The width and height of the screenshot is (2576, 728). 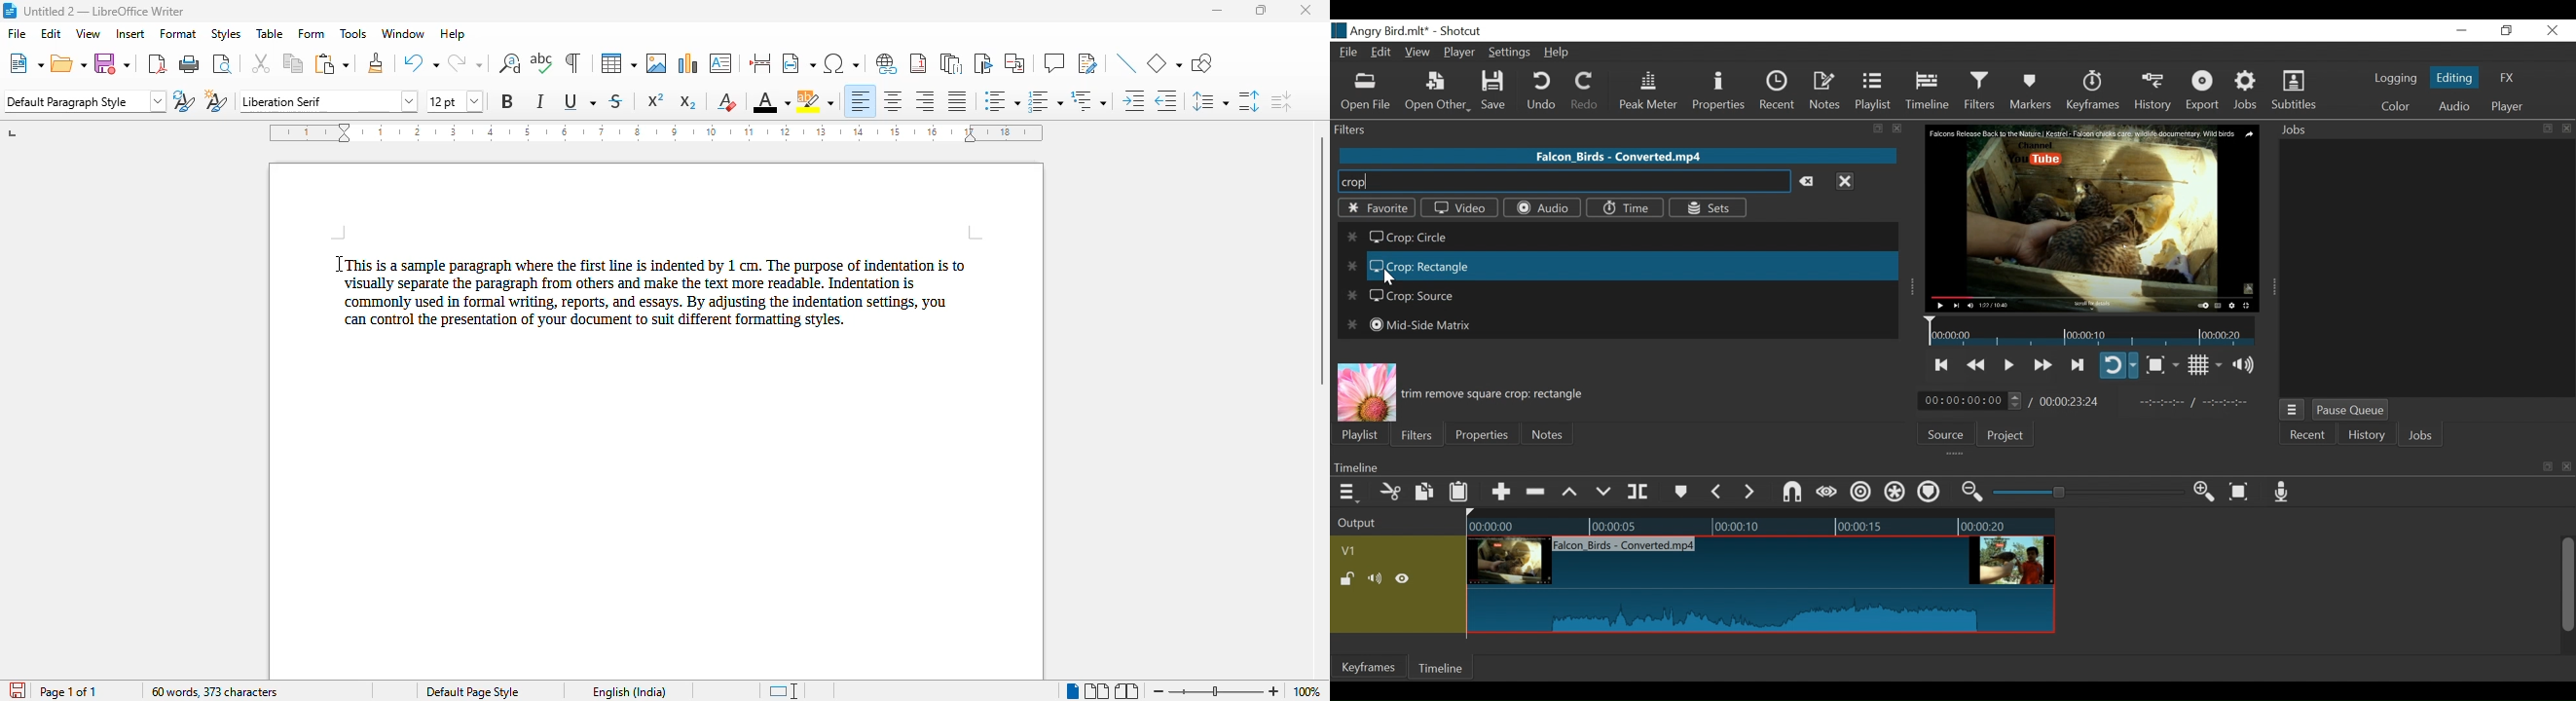 What do you see at coordinates (2071, 401) in the screenshot?
I see `Total Duration` at bounding box center [2071, 401].